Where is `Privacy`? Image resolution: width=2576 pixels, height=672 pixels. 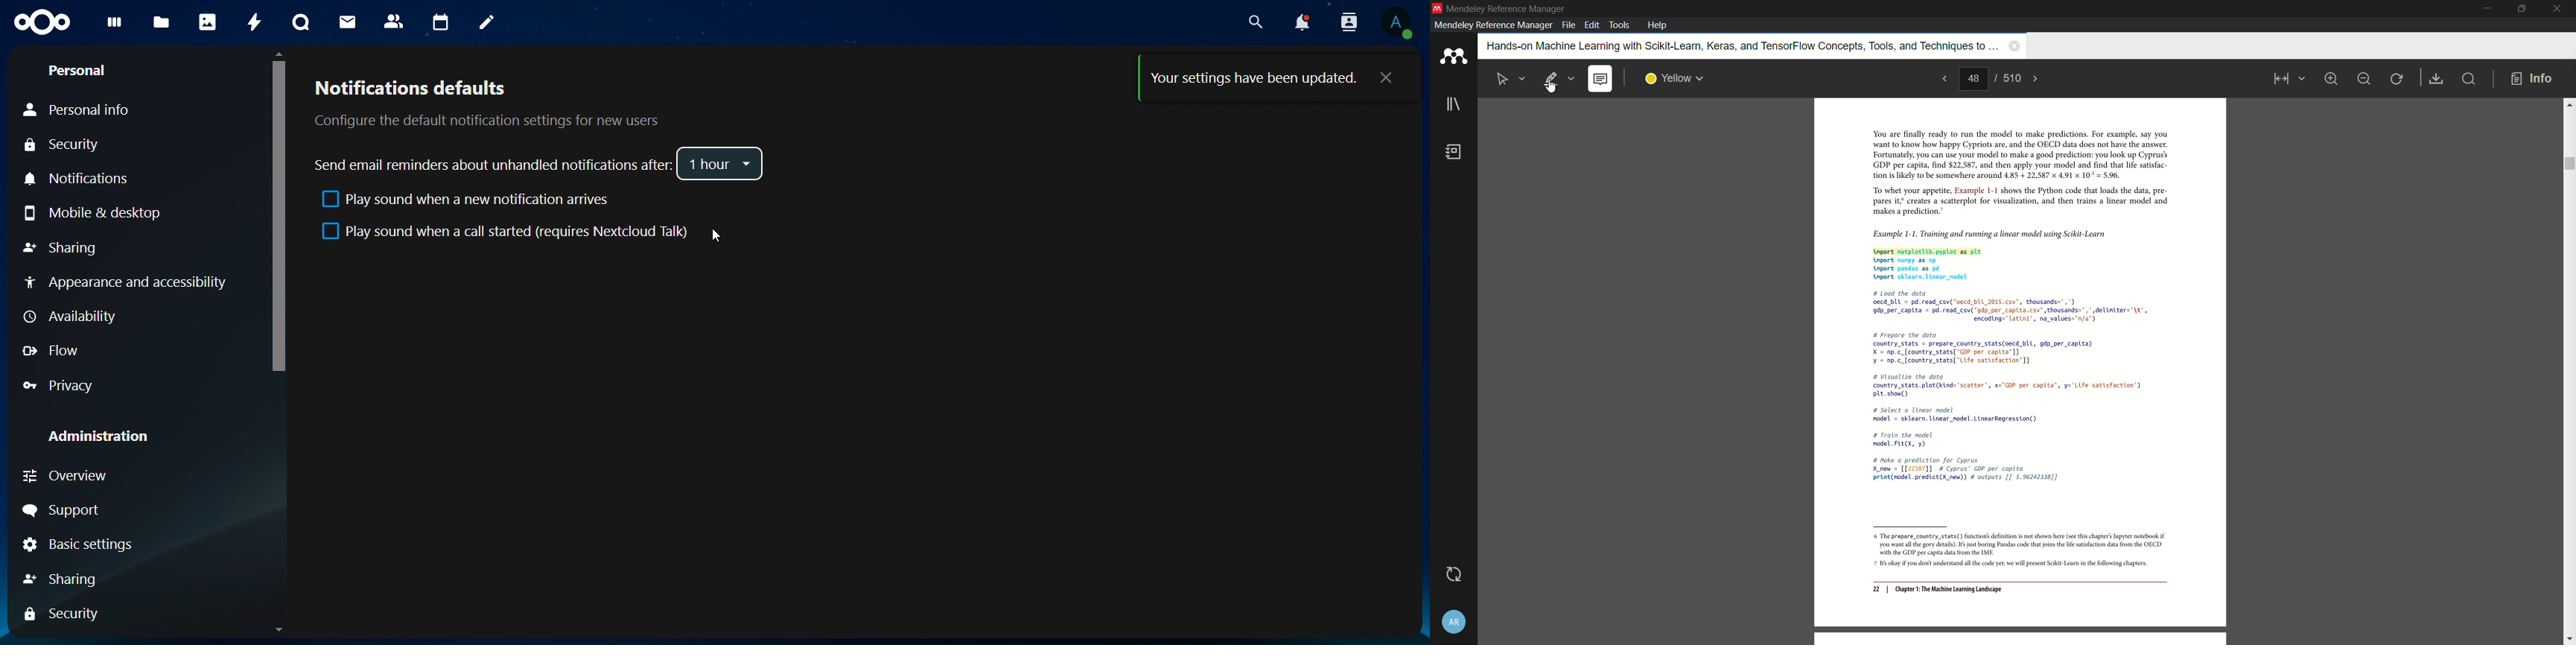
Privacy is located at coordinates (57, 386).